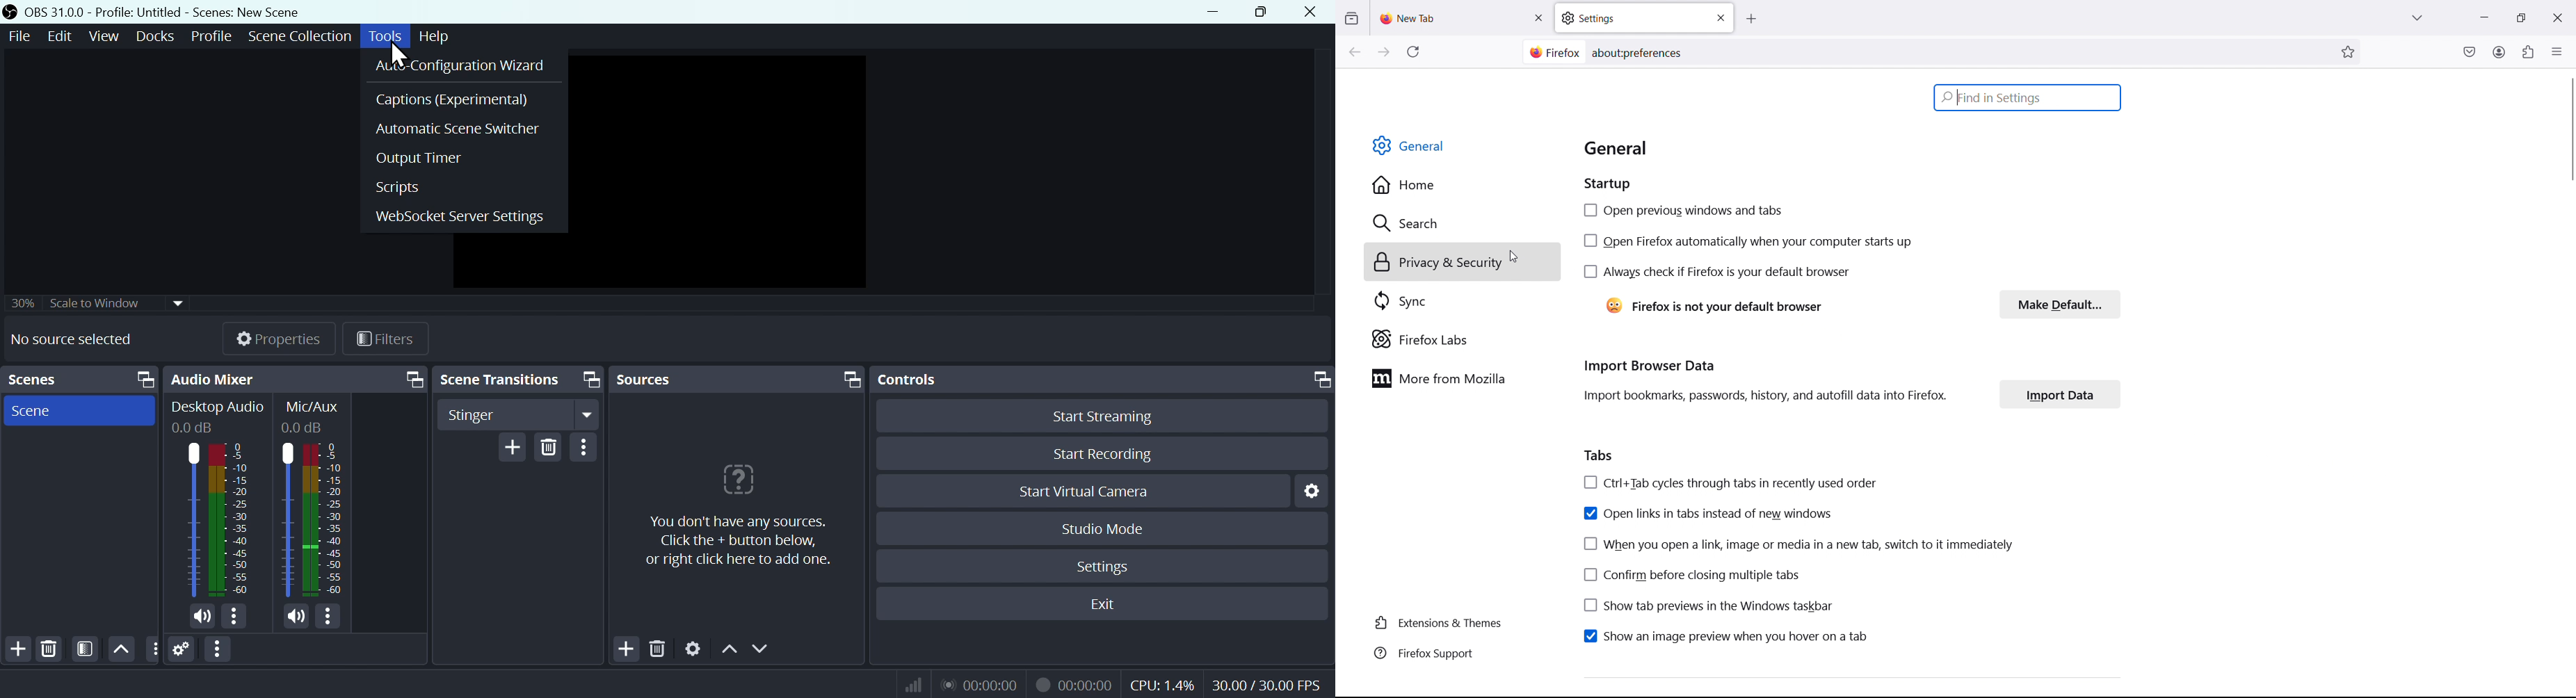  I want to click on captions experimental, so click(464, 98).